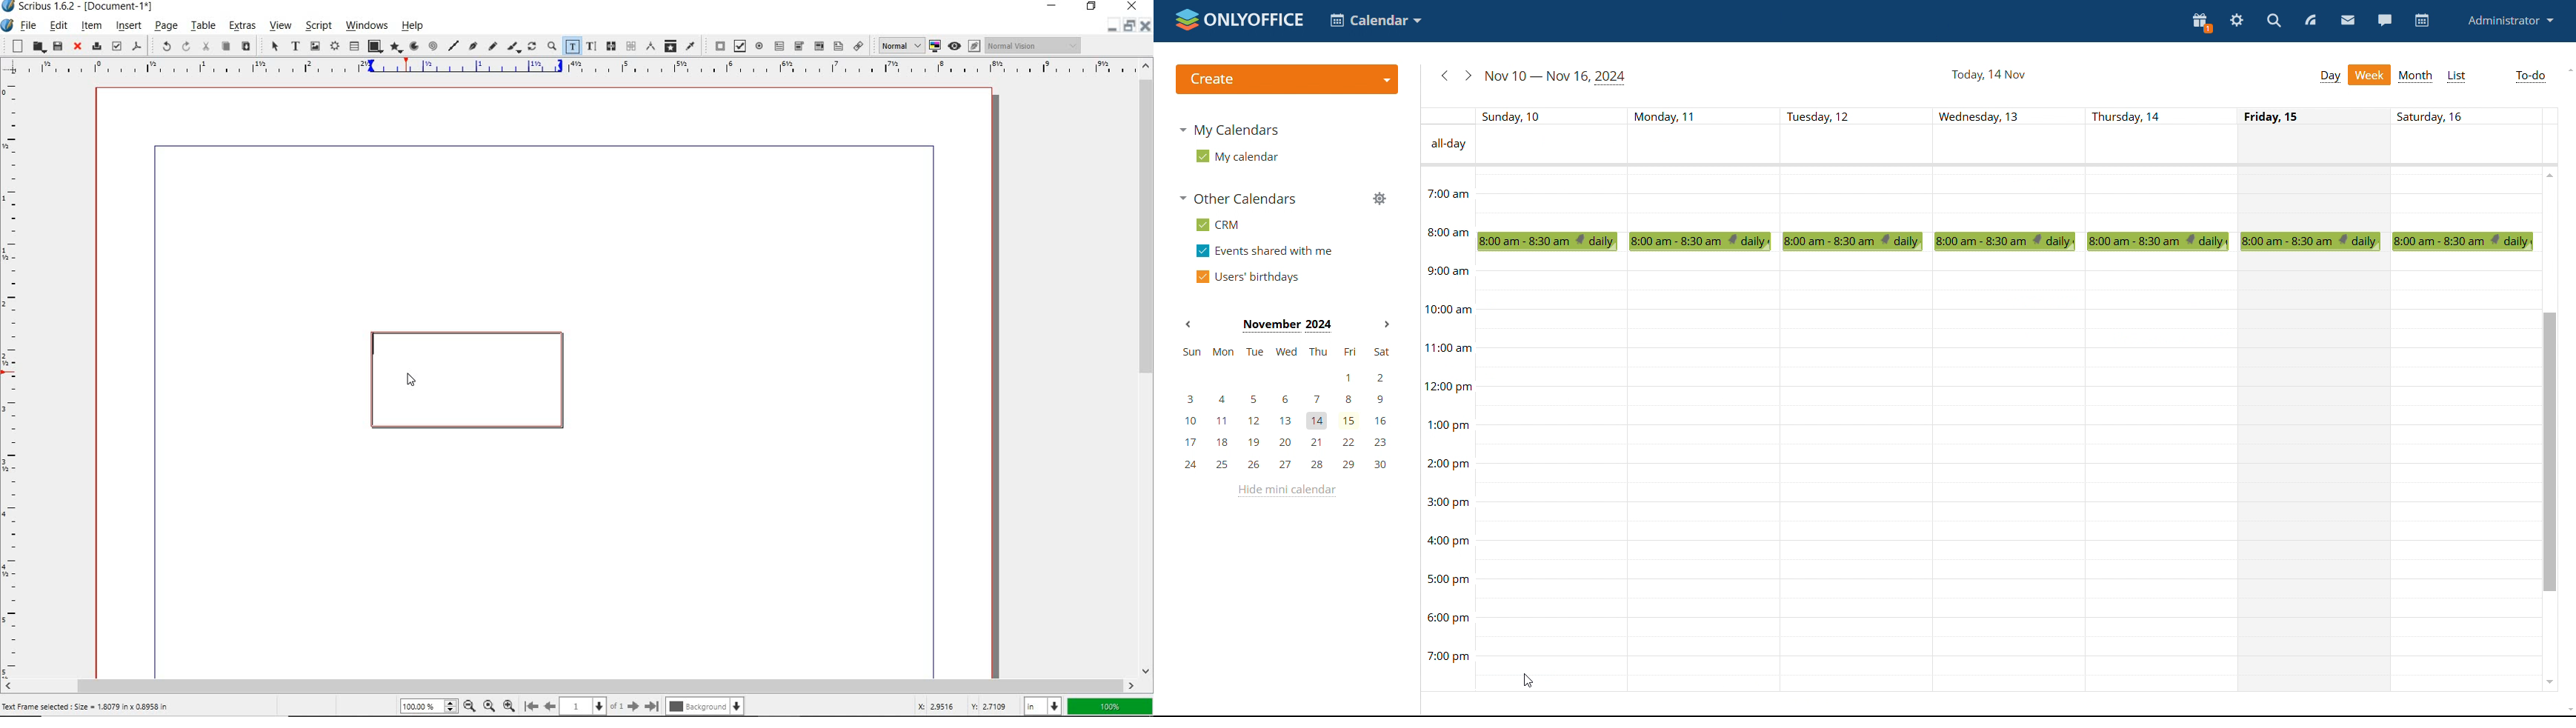  Describe the element at coordinates (962, 706) in the screenshot. I see `cursor coordinates` at that location.